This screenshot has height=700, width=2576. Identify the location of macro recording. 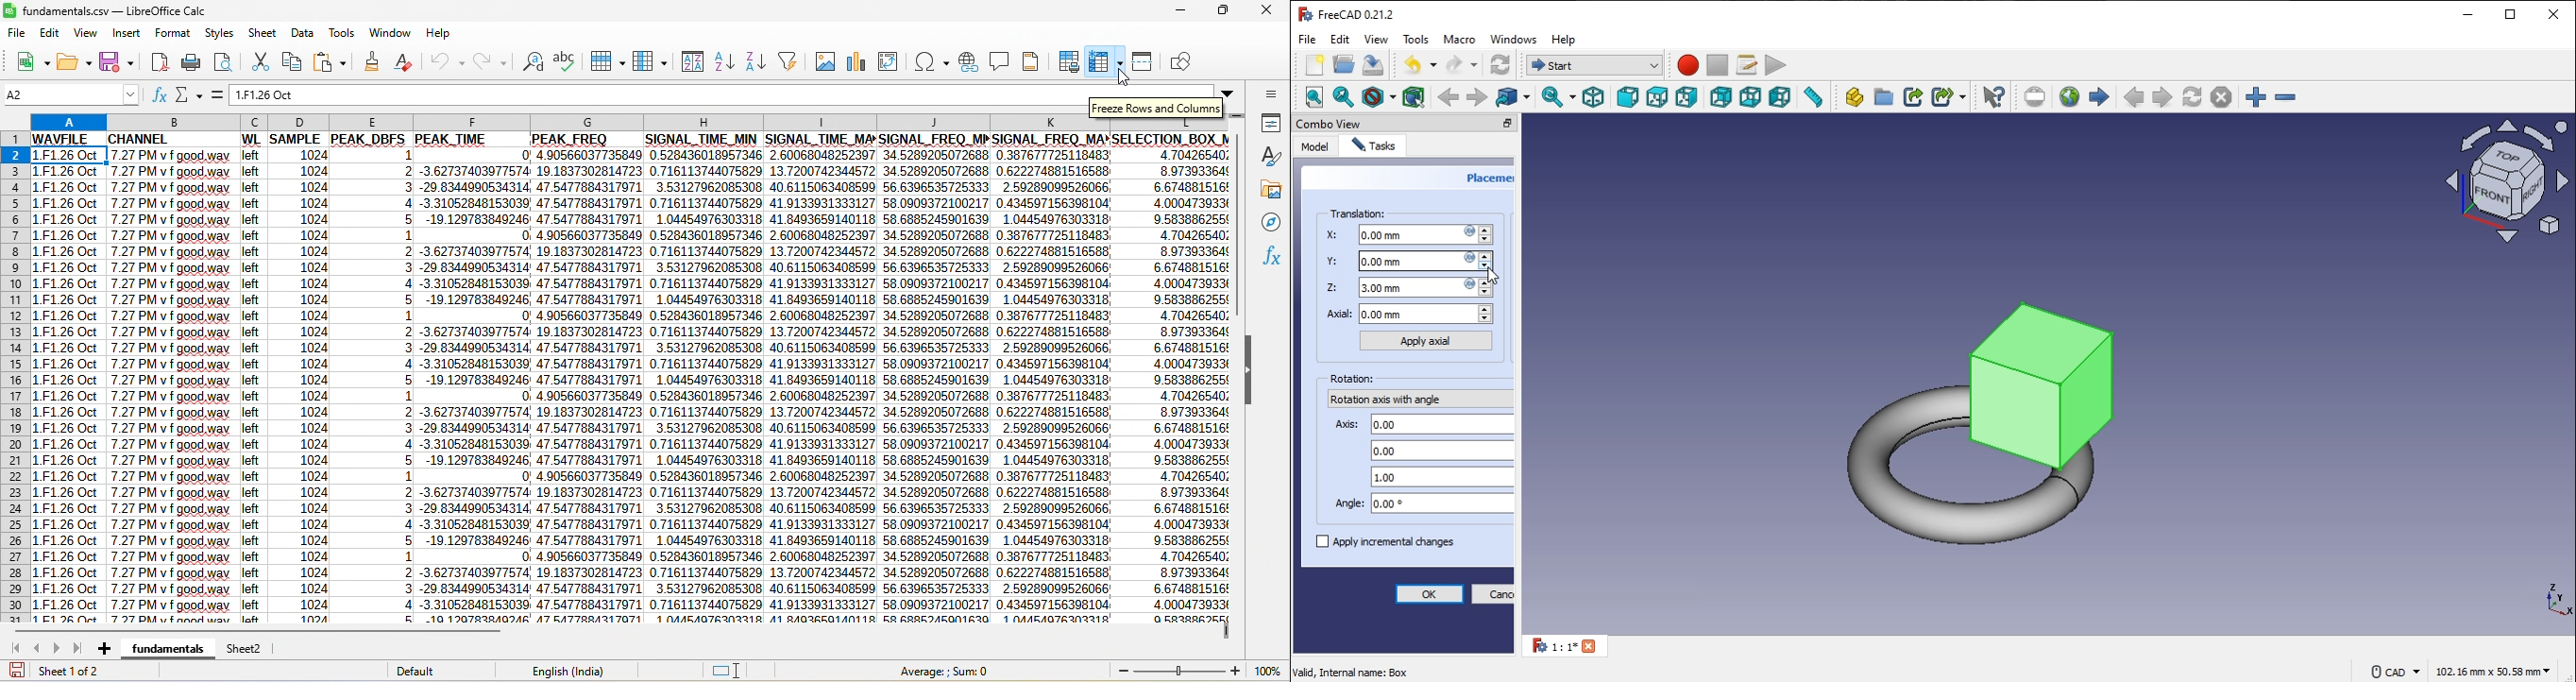
(1688, 66).